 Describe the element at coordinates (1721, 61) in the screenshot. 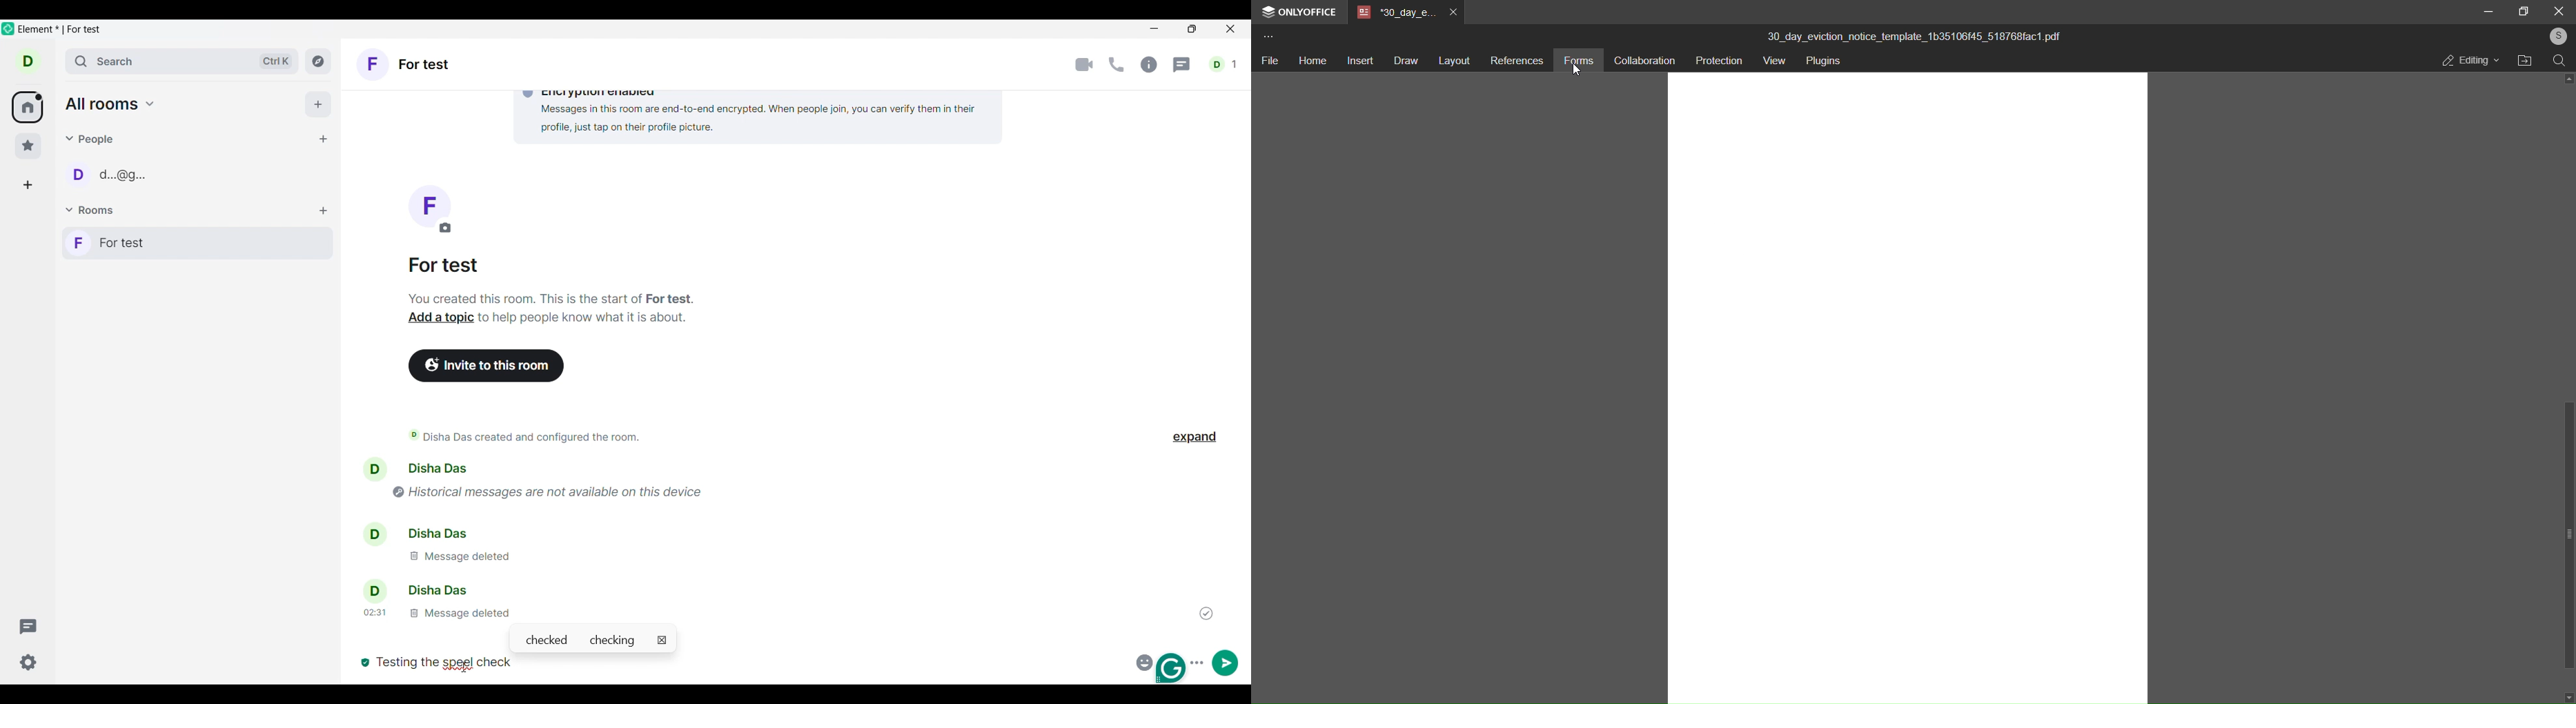

I see `protection` at that location.